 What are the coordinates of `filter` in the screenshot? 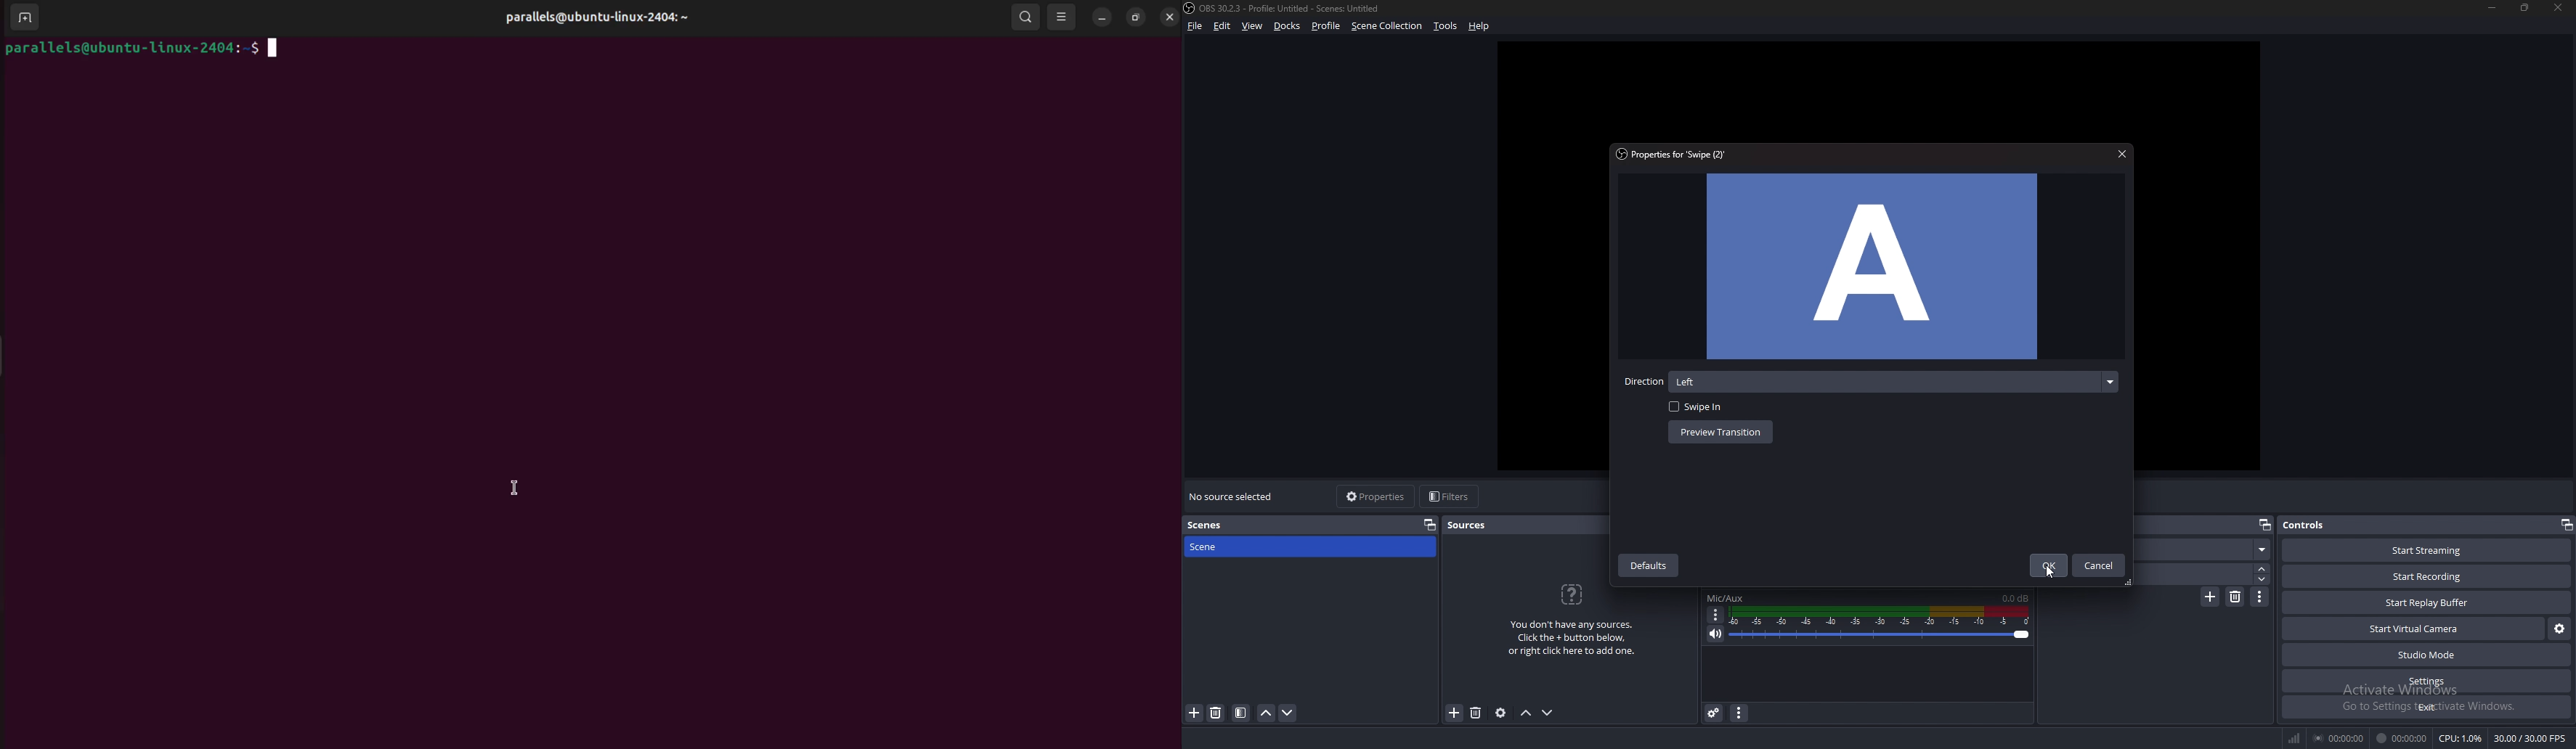 It's located at (1240, 713).